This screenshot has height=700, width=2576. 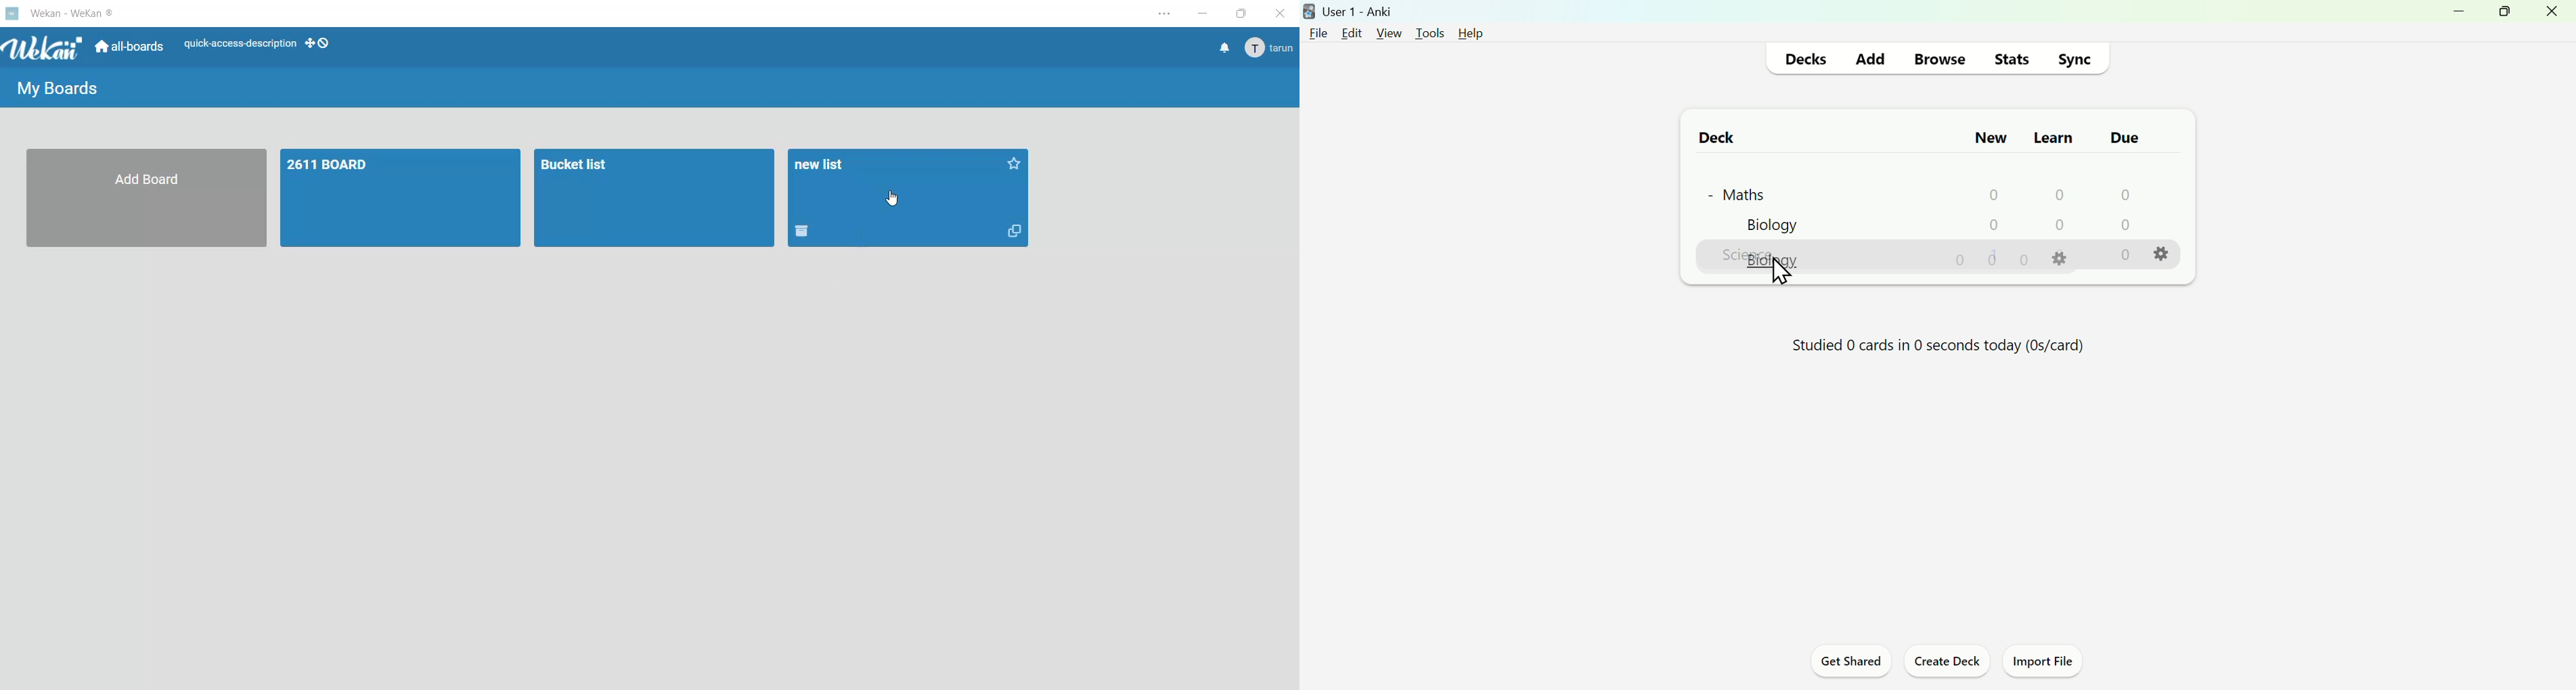 I want to click on 0, so click(x=2123, y=225).